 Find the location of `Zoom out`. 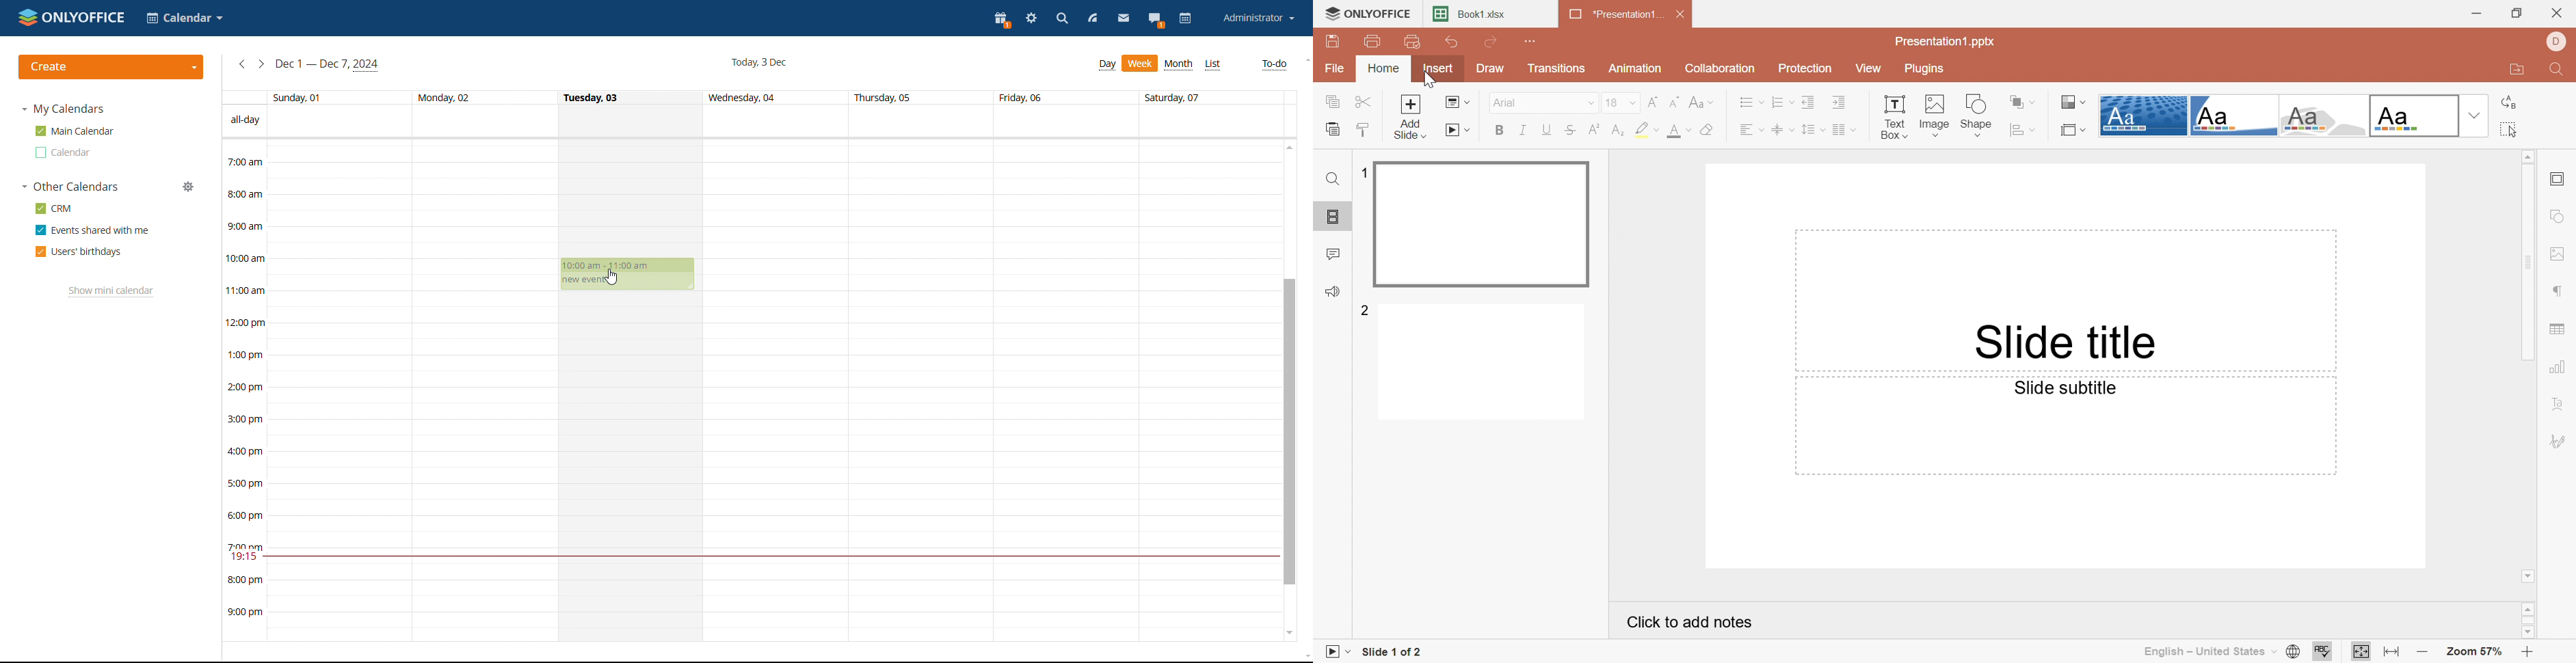

Zoom out is located at coordinates (2424, 654).